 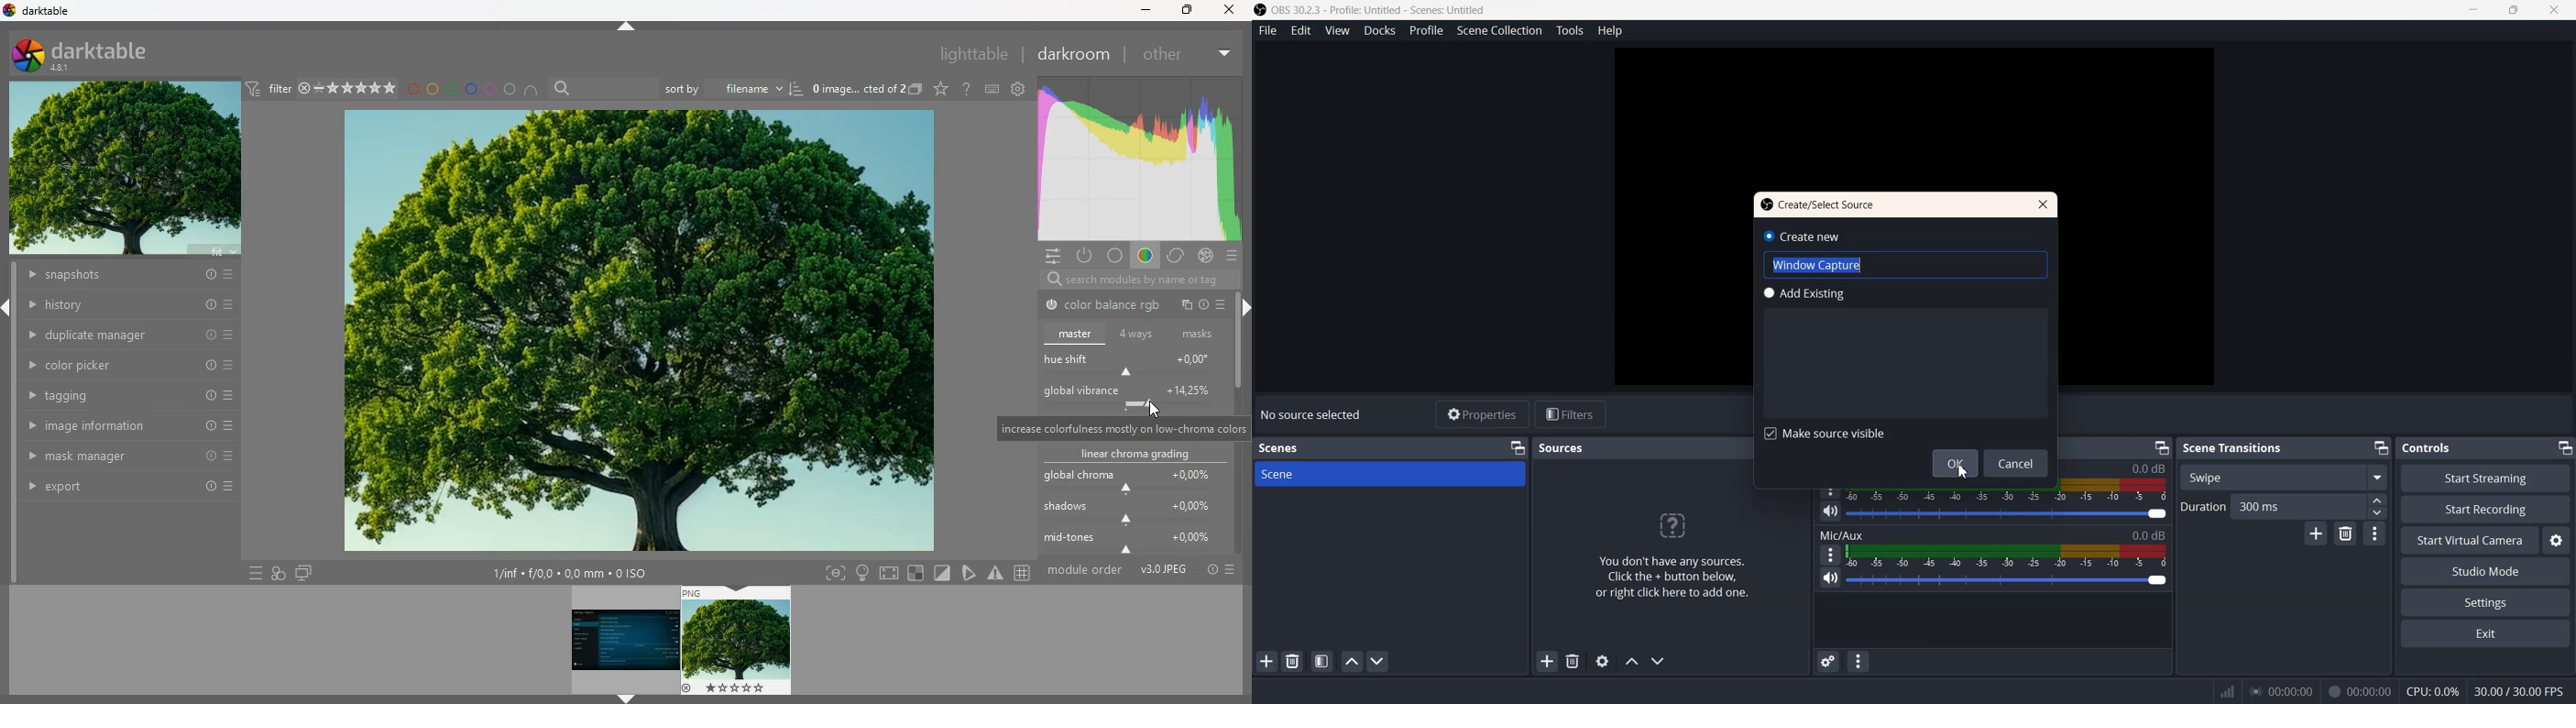 I want to click on image information, so click(x=130, y=426).